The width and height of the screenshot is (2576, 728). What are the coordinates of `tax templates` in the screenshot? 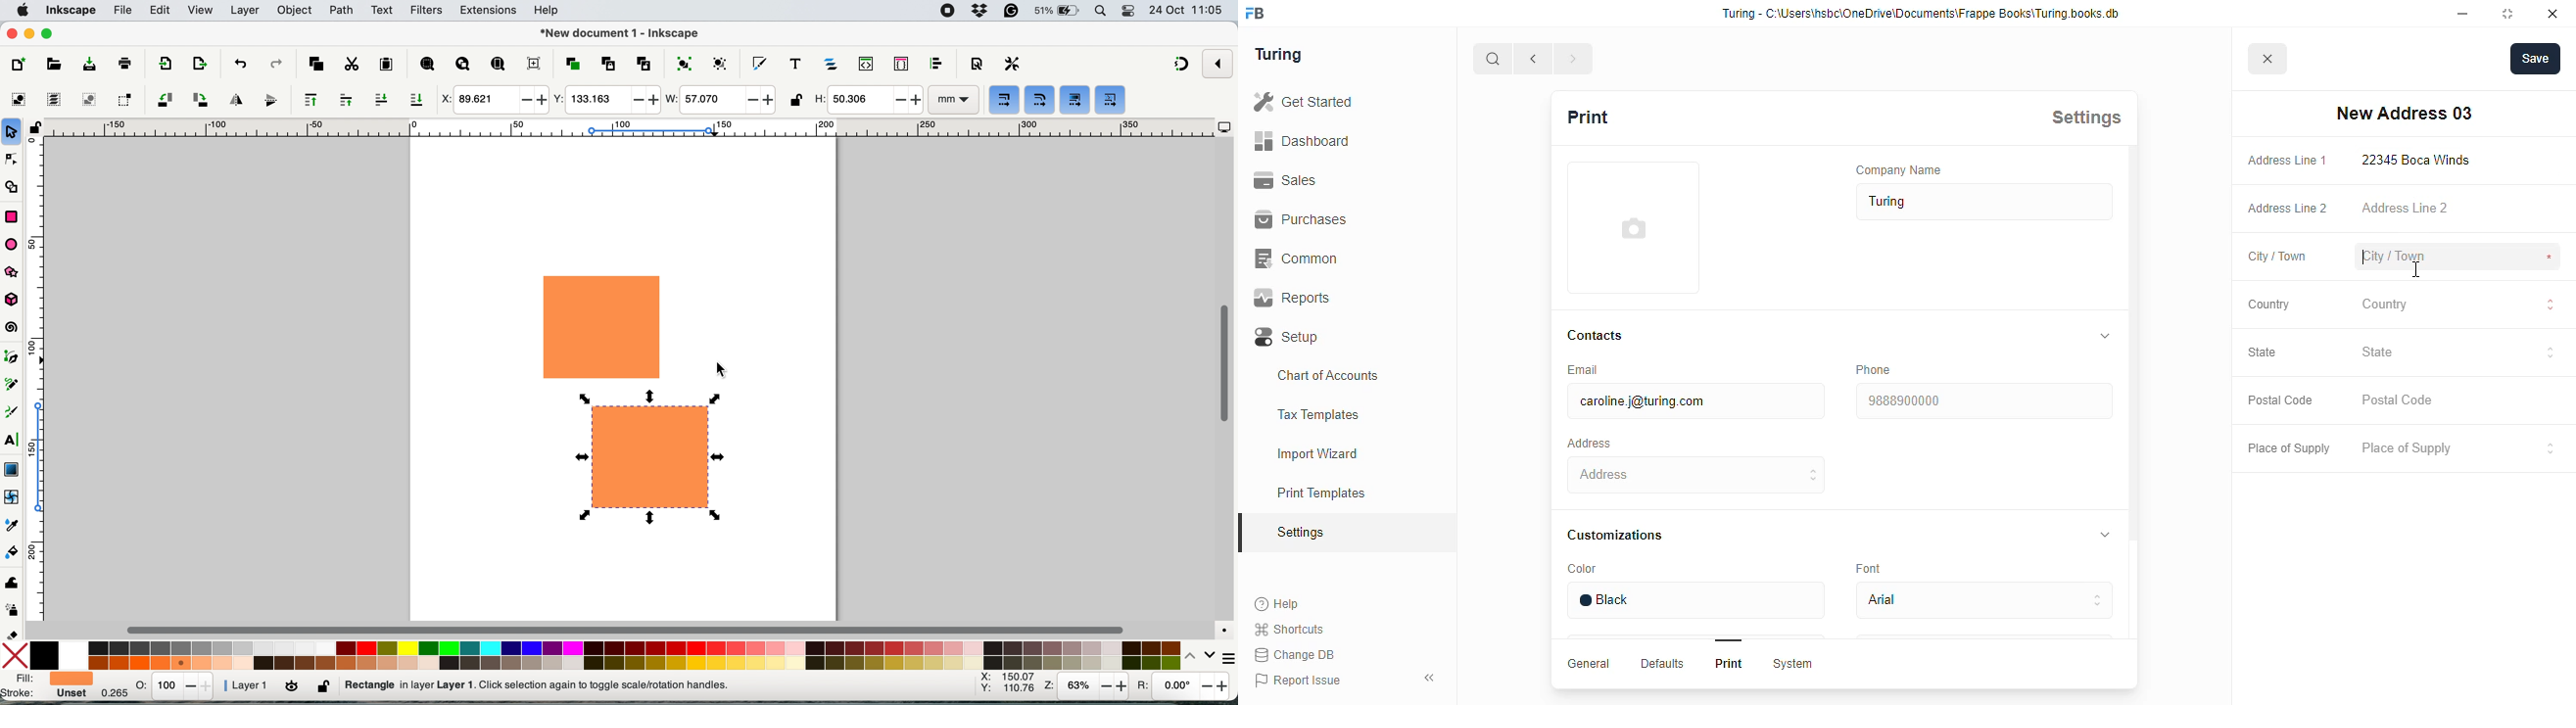 It's located at (1317, 414).